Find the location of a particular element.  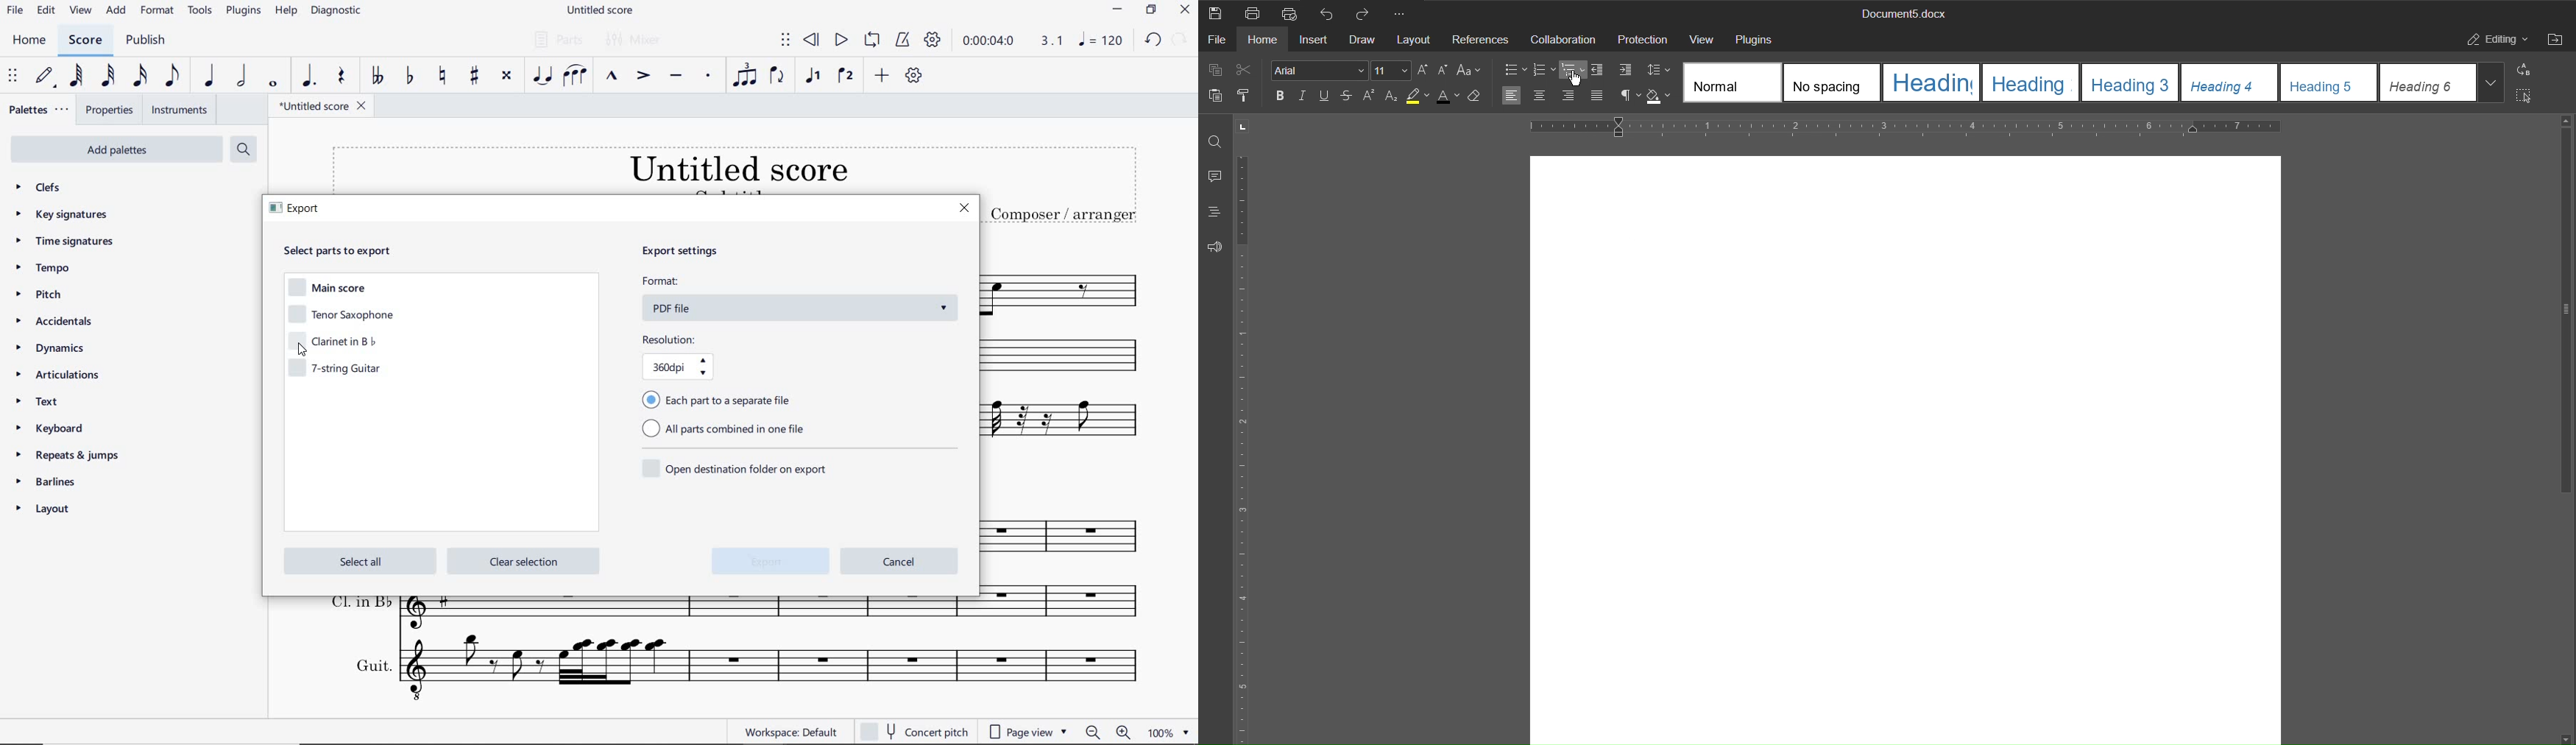

clear selection is located at coordinates (522, 562).